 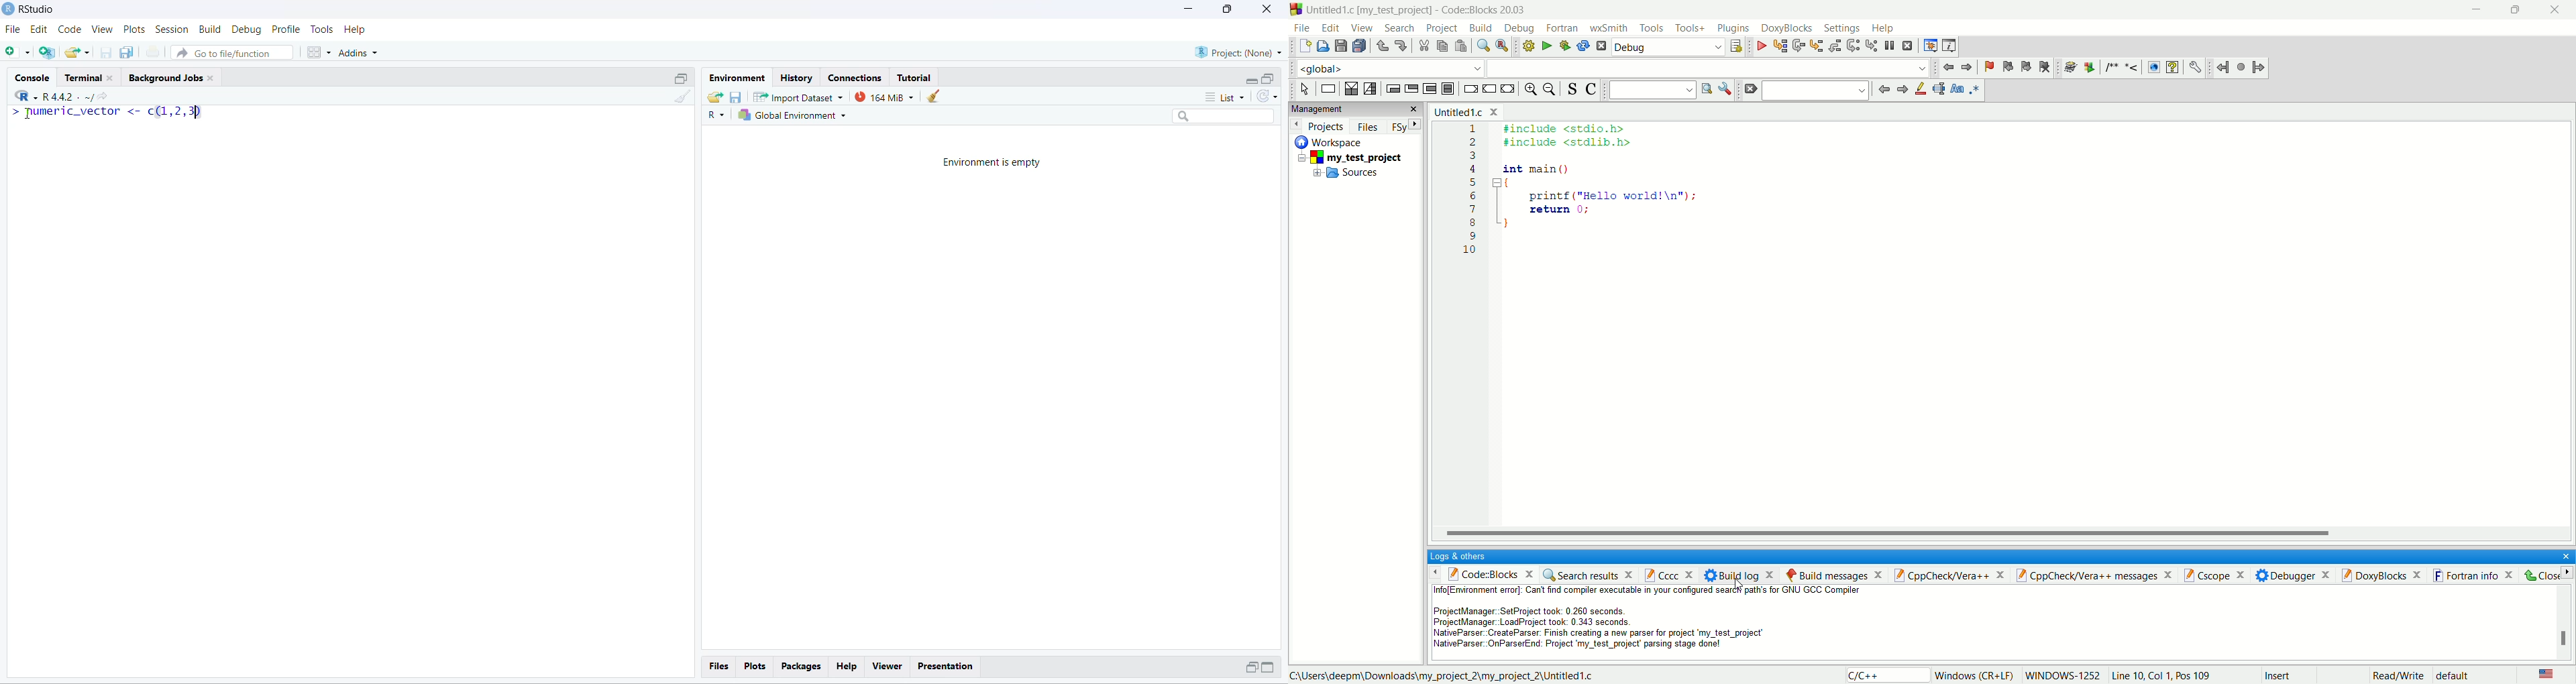 What do you see at coordinates (2455, 677) in the screenshot?
I see `default` at bounding box center [2455, 677].